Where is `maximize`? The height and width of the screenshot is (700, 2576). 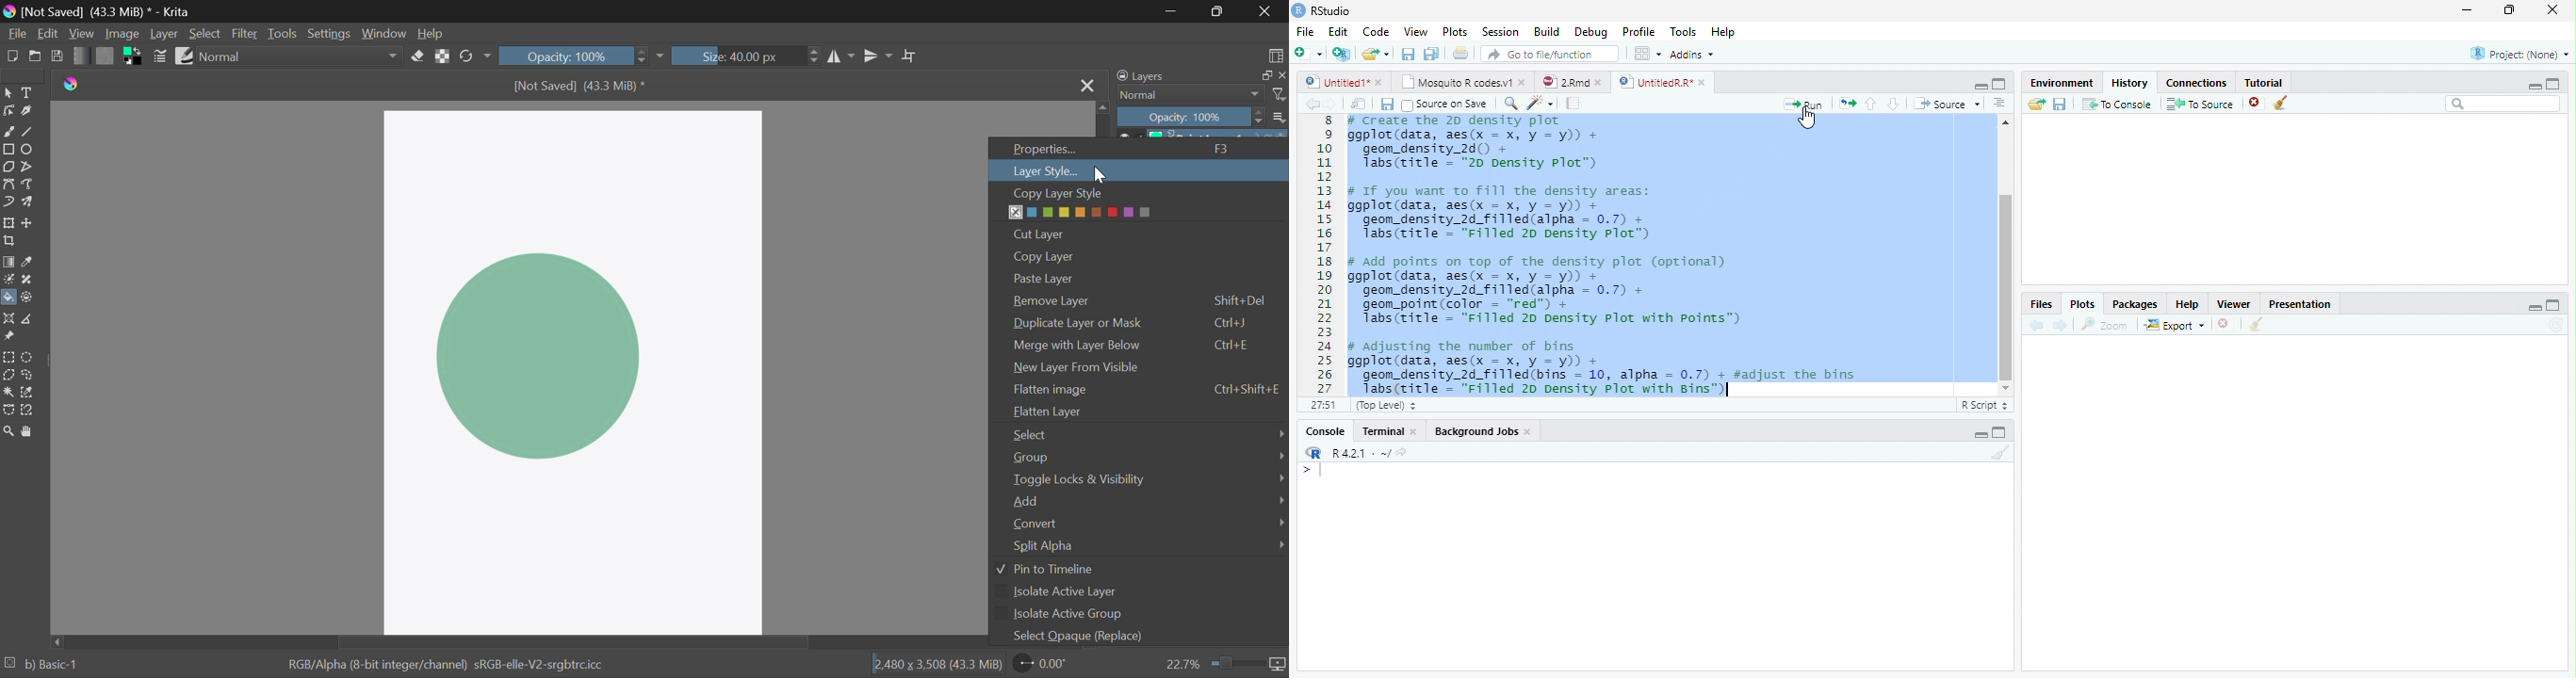 maximize is located at coordinates (2553, 83).